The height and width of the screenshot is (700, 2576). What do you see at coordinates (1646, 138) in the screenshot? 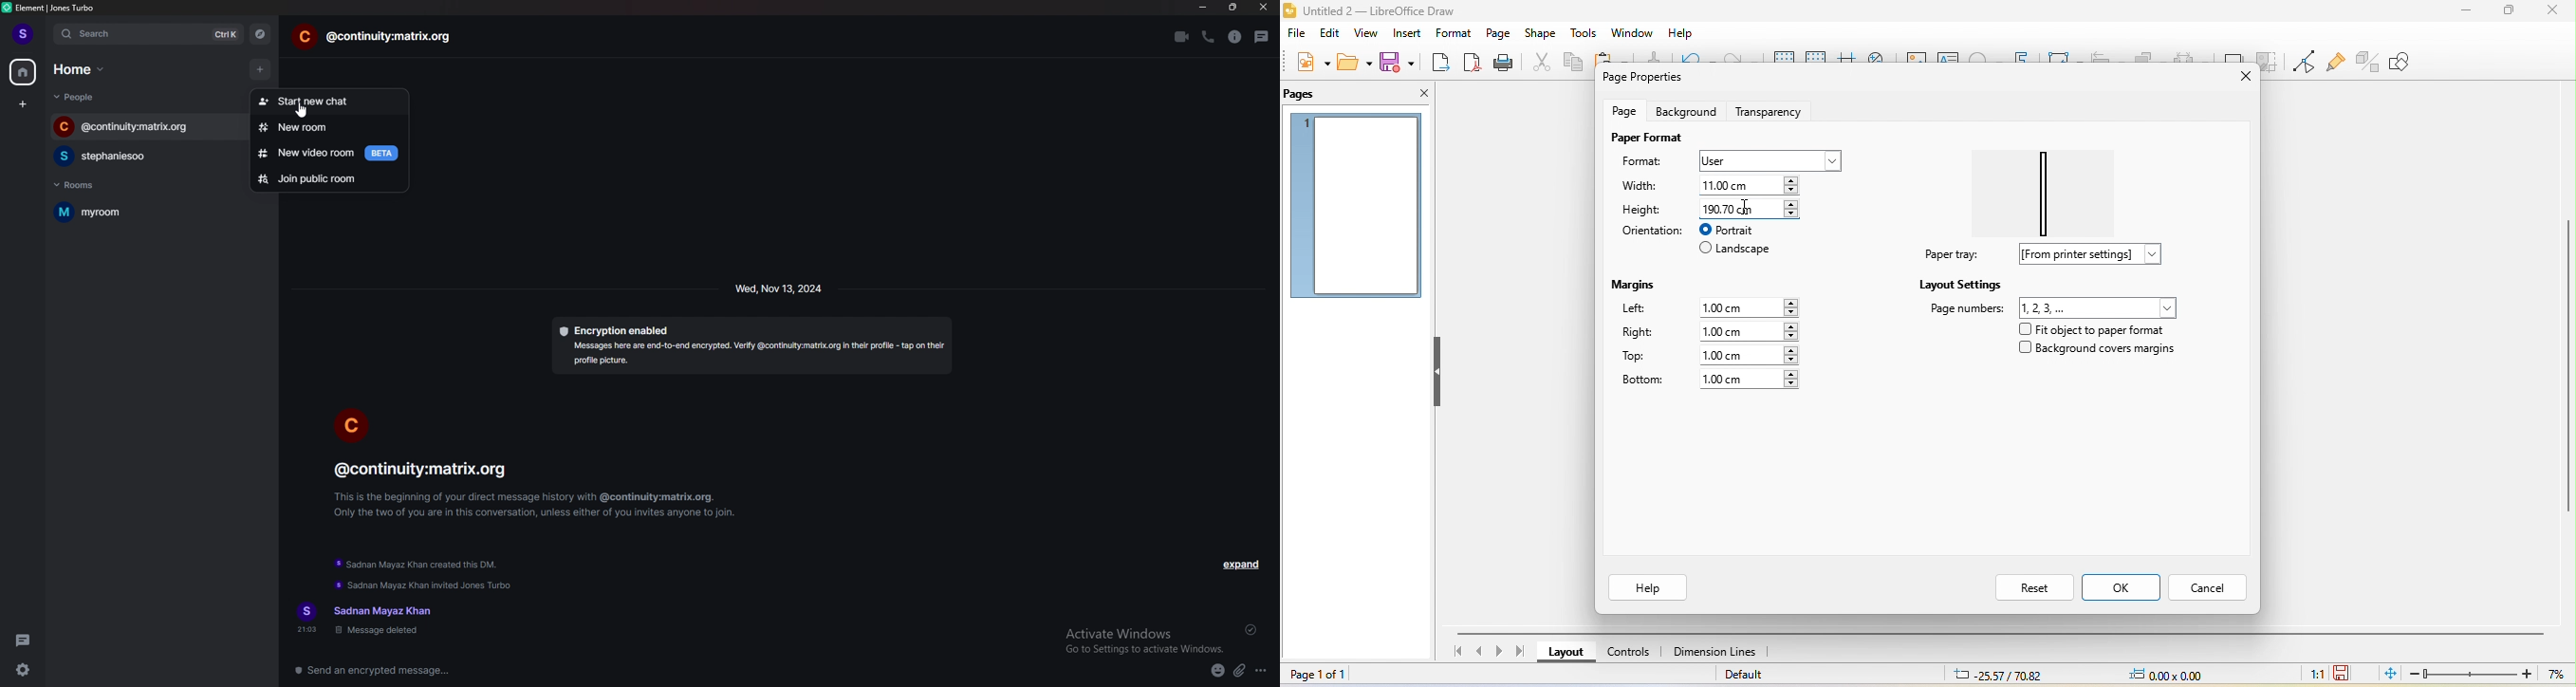
I see `paper format` at bounding box center [1646, 138].